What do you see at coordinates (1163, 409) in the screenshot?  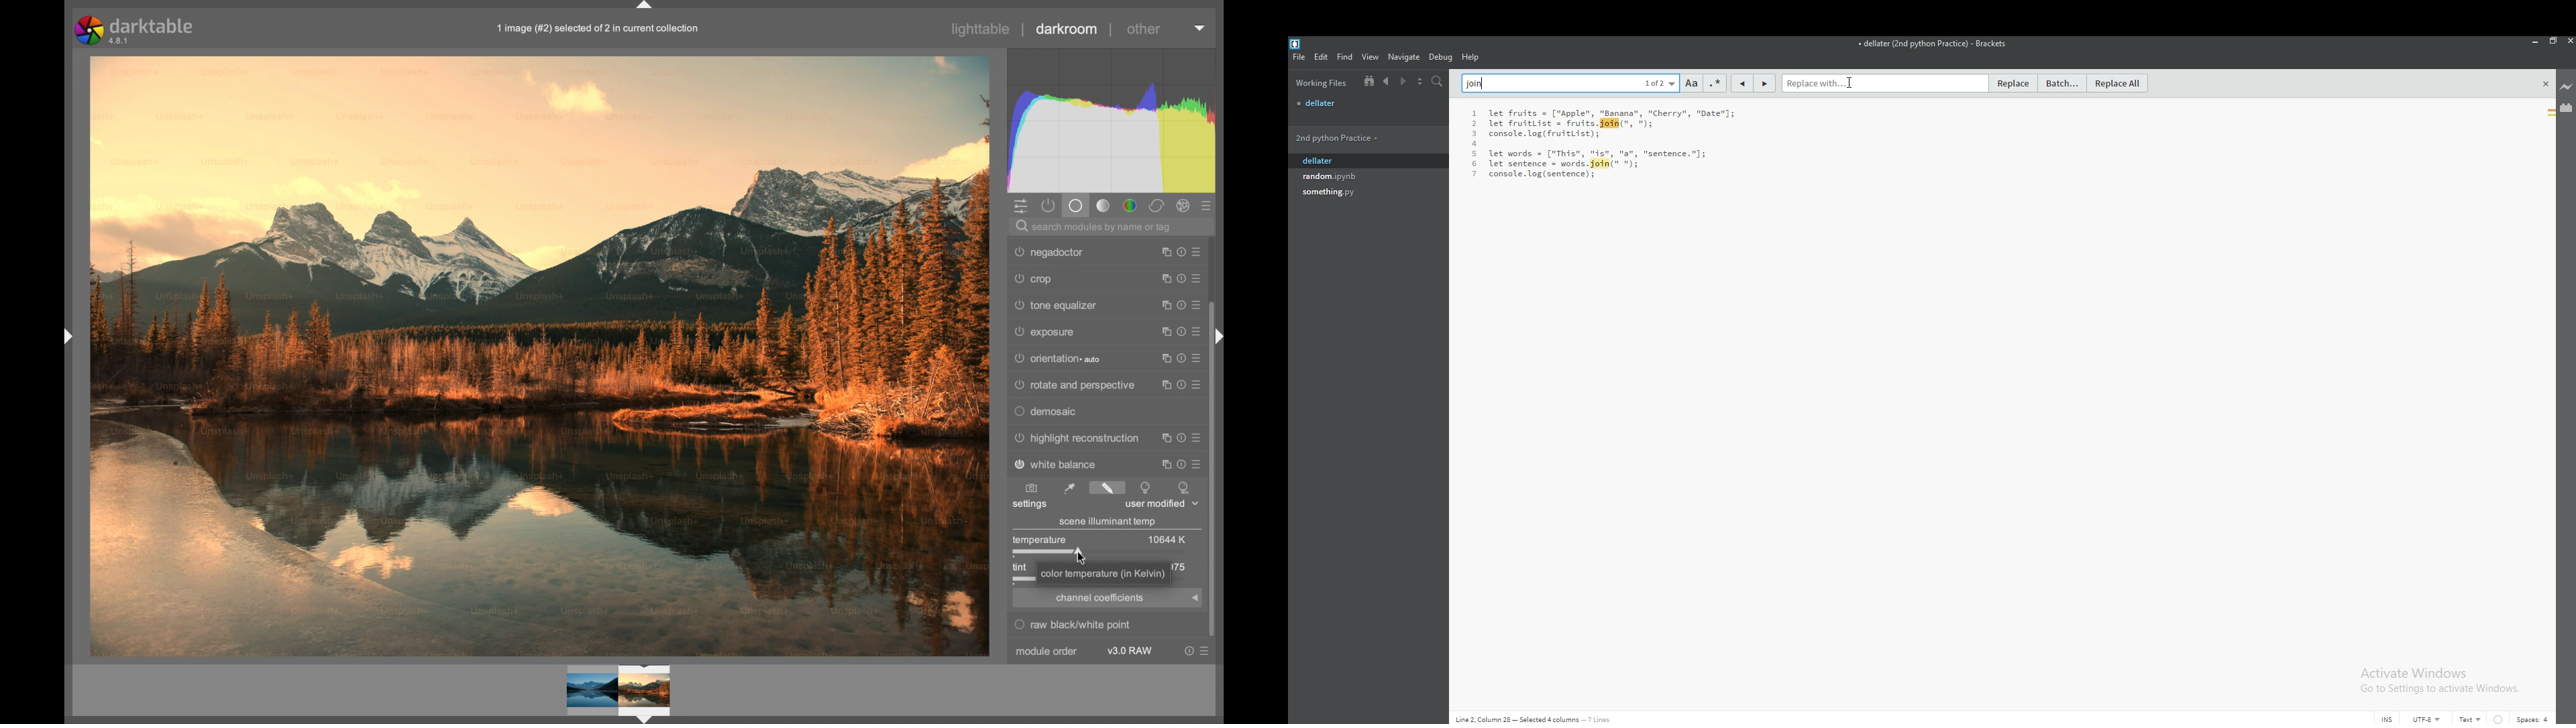 I see `instance` at bounding box center [1163, 409].